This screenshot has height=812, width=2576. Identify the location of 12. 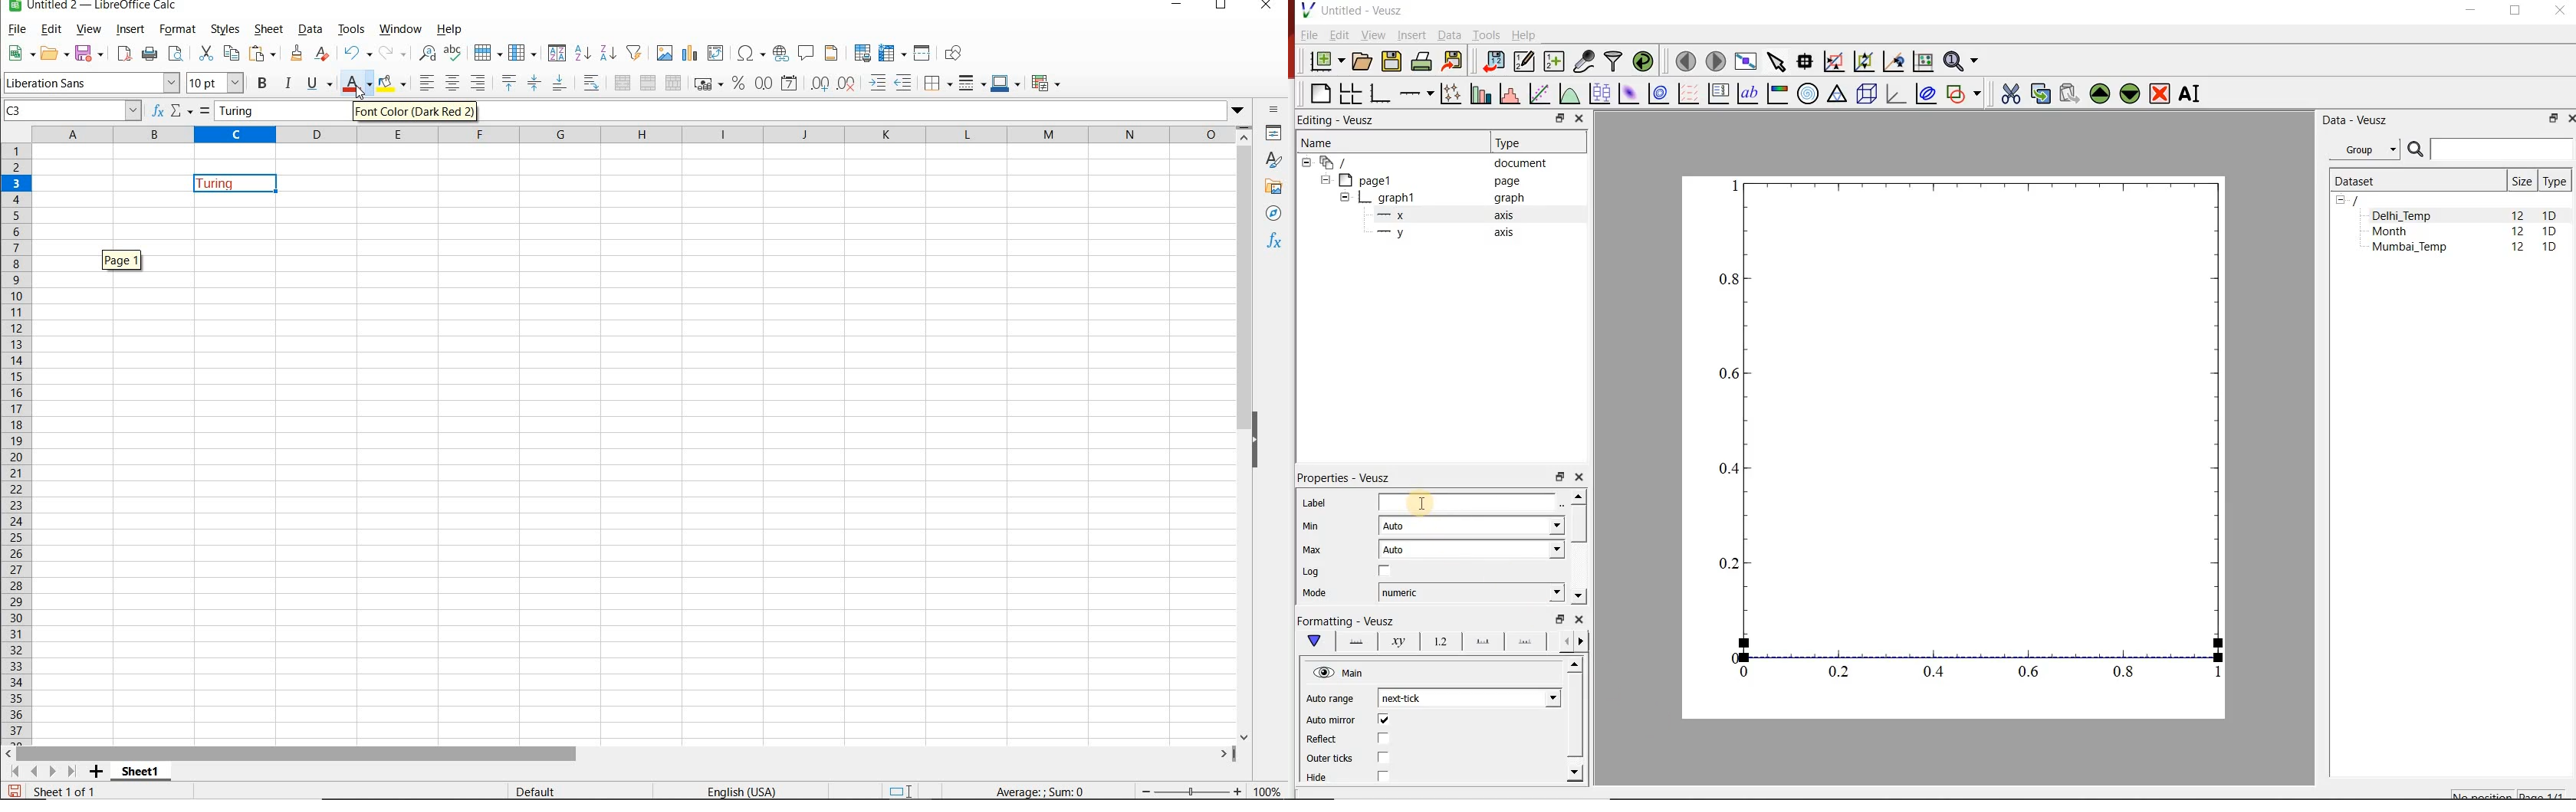
(2517, 215).